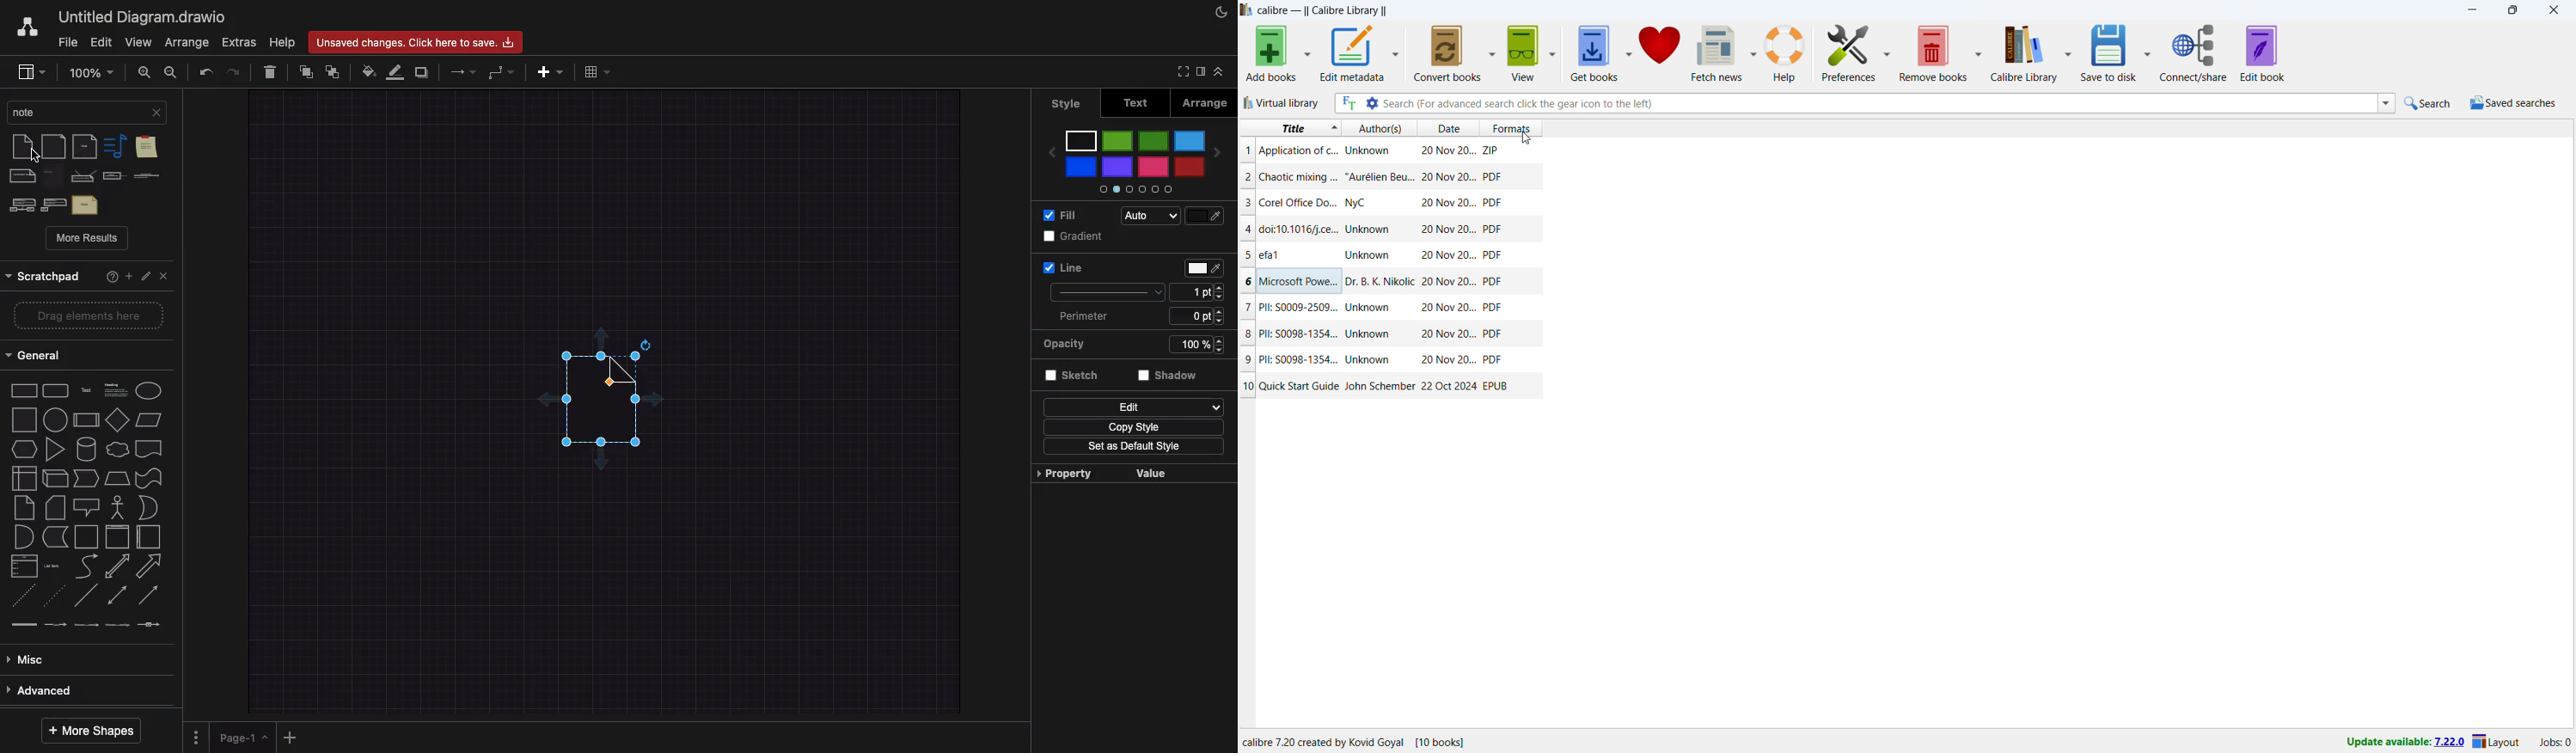  I want to click on author, so click(1369, 255).